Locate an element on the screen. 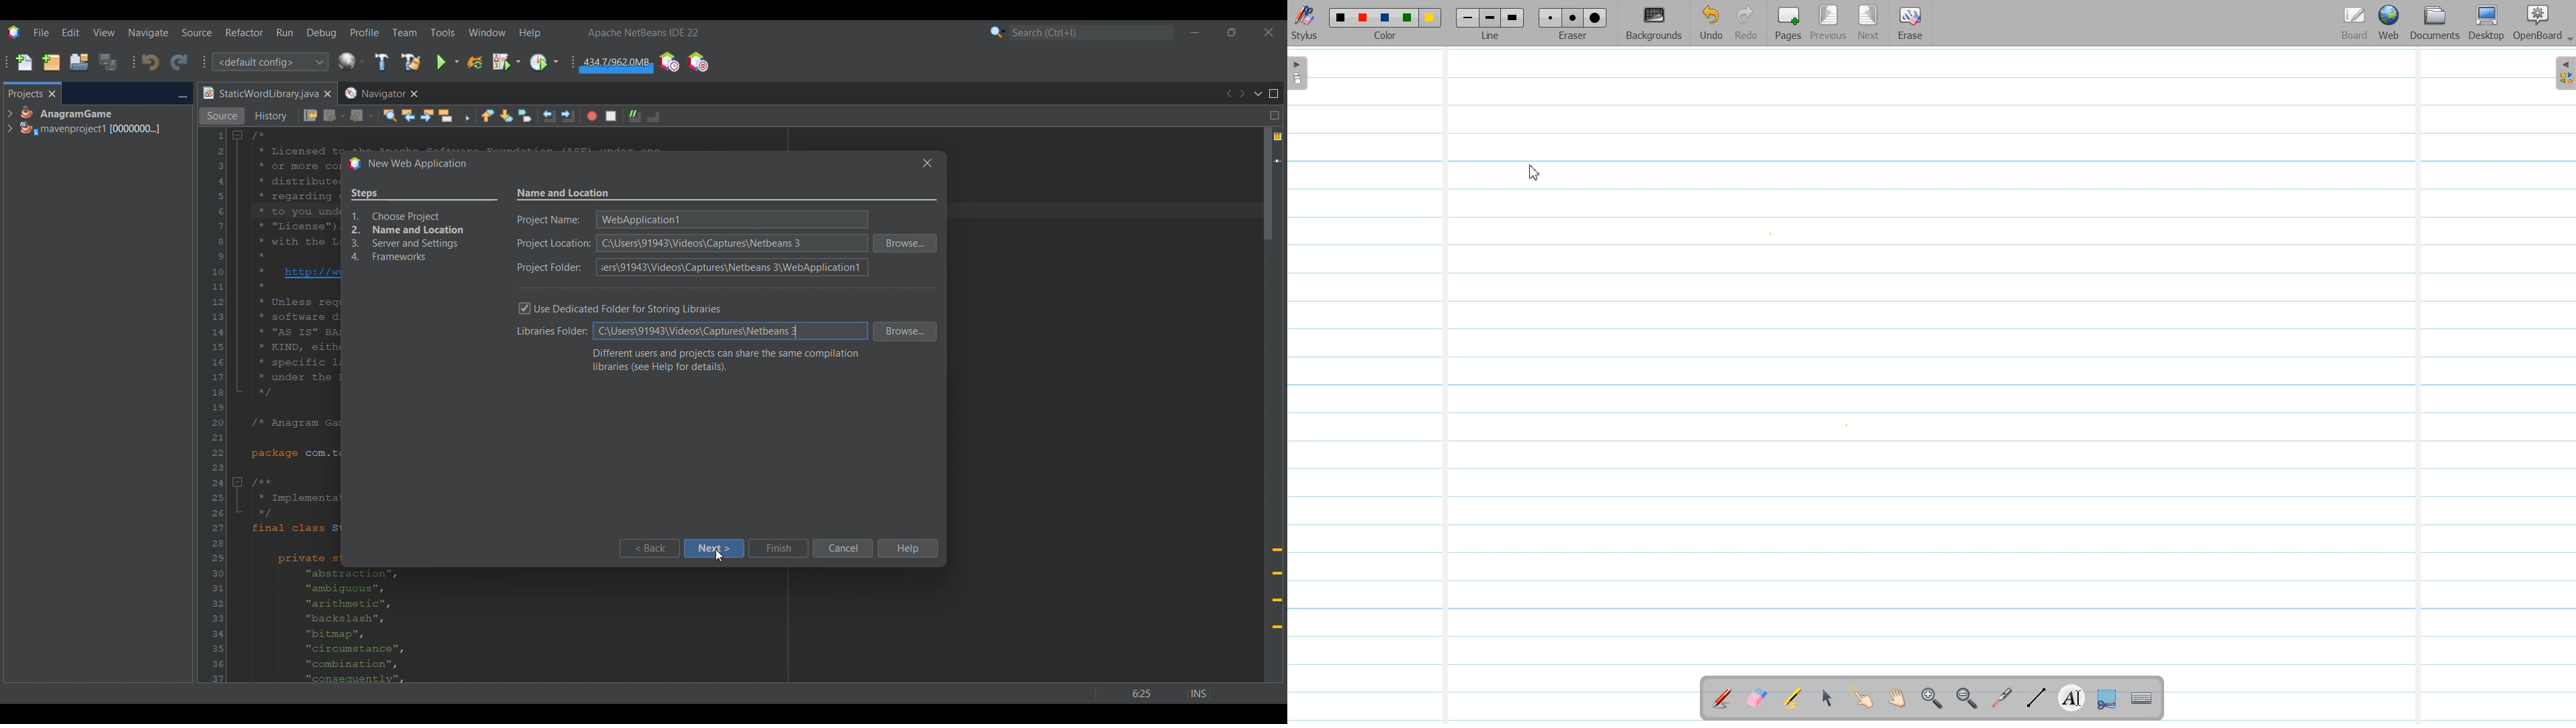  Expand is located at coordinates (9, 121).